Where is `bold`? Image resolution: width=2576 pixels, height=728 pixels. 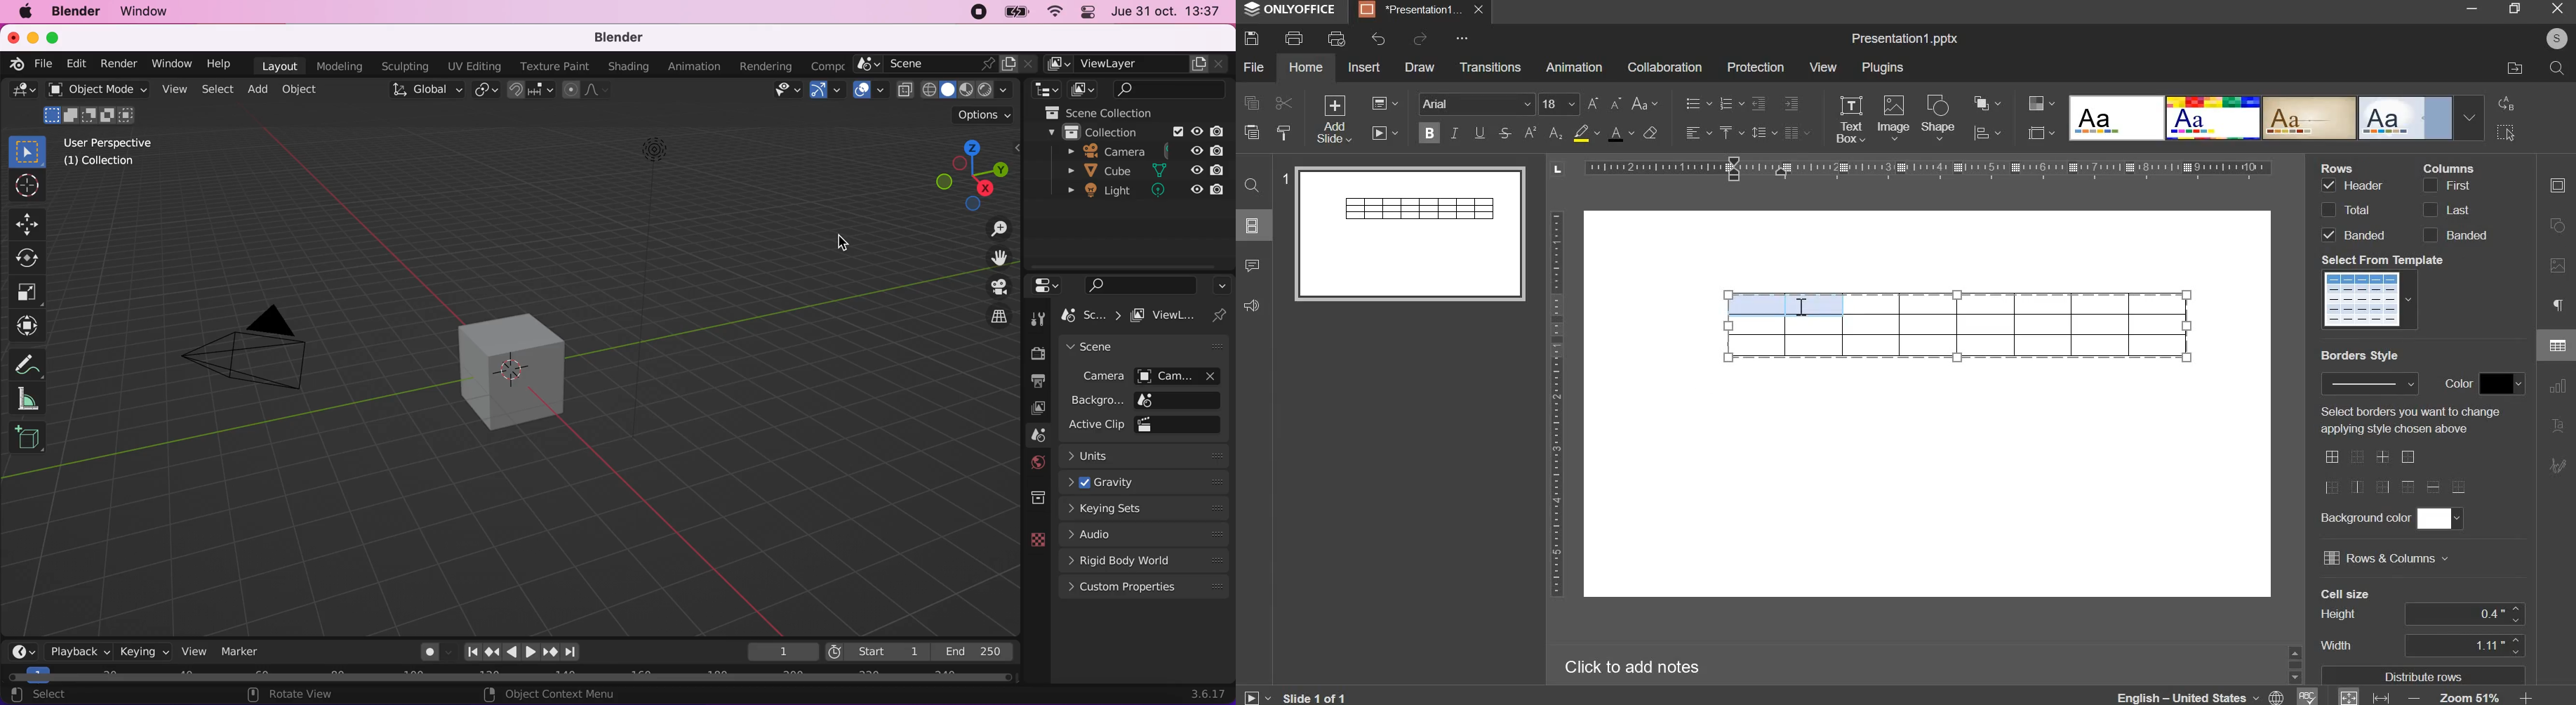 bold is located at coordinates (1429, 131).